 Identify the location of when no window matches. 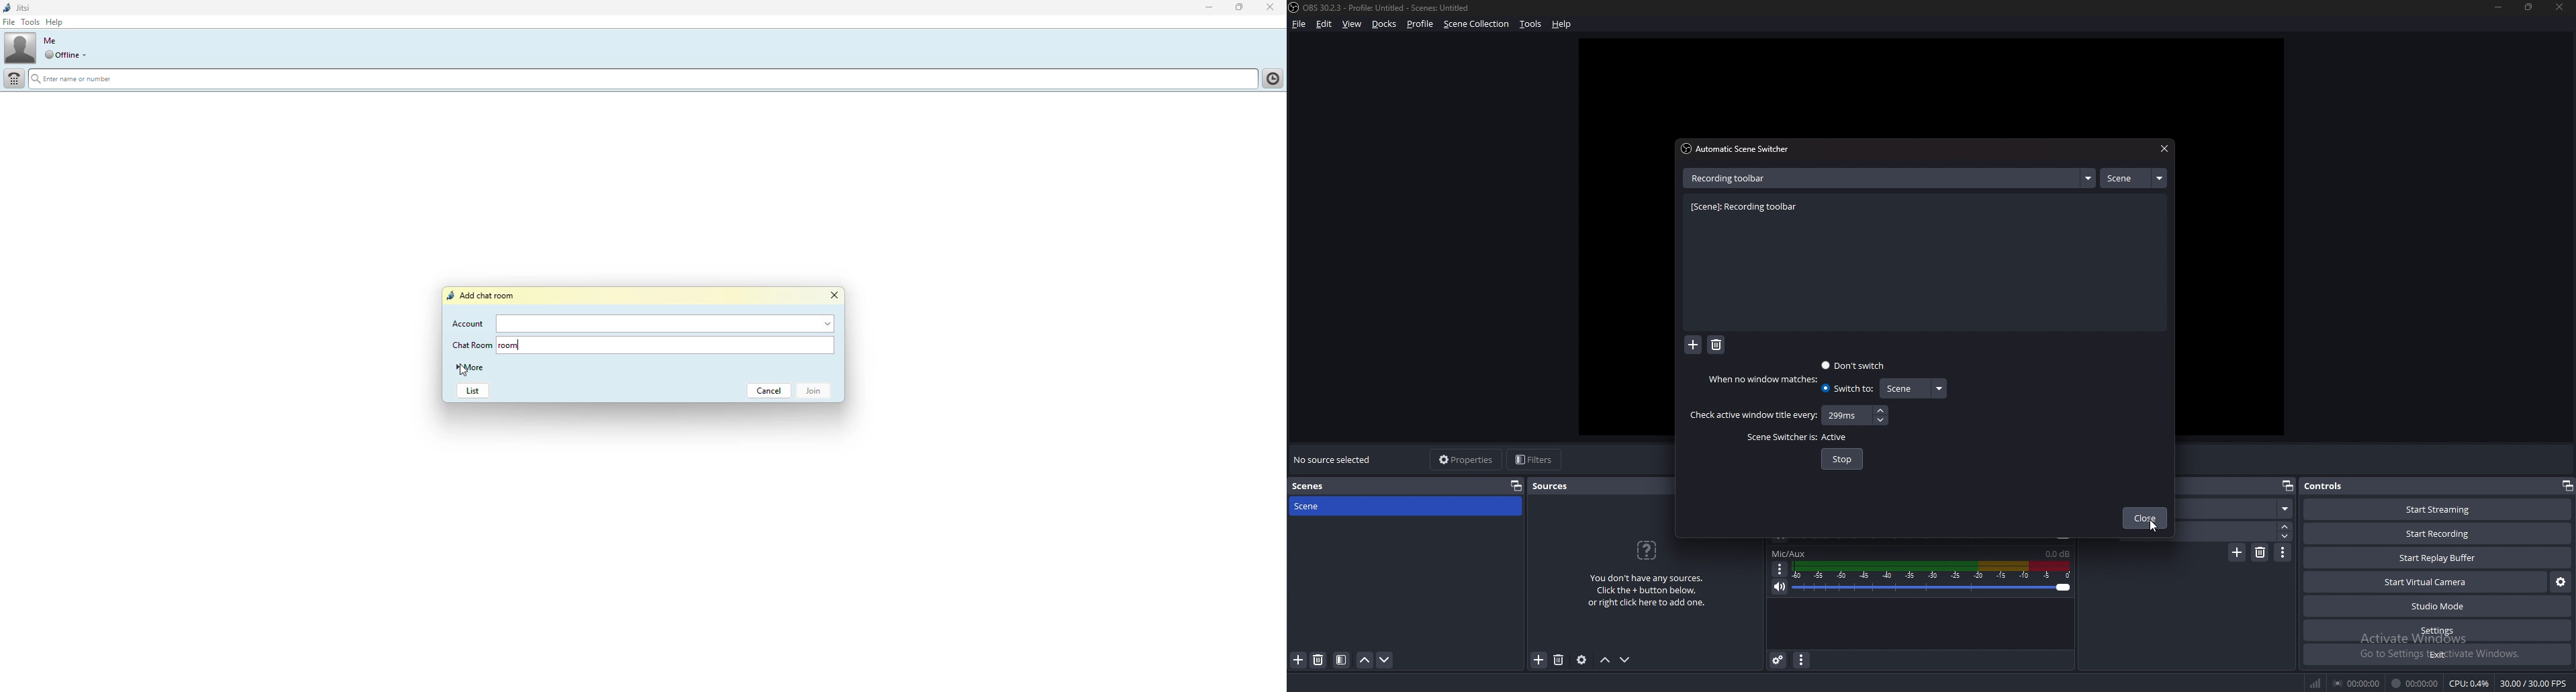
(1766, 379).